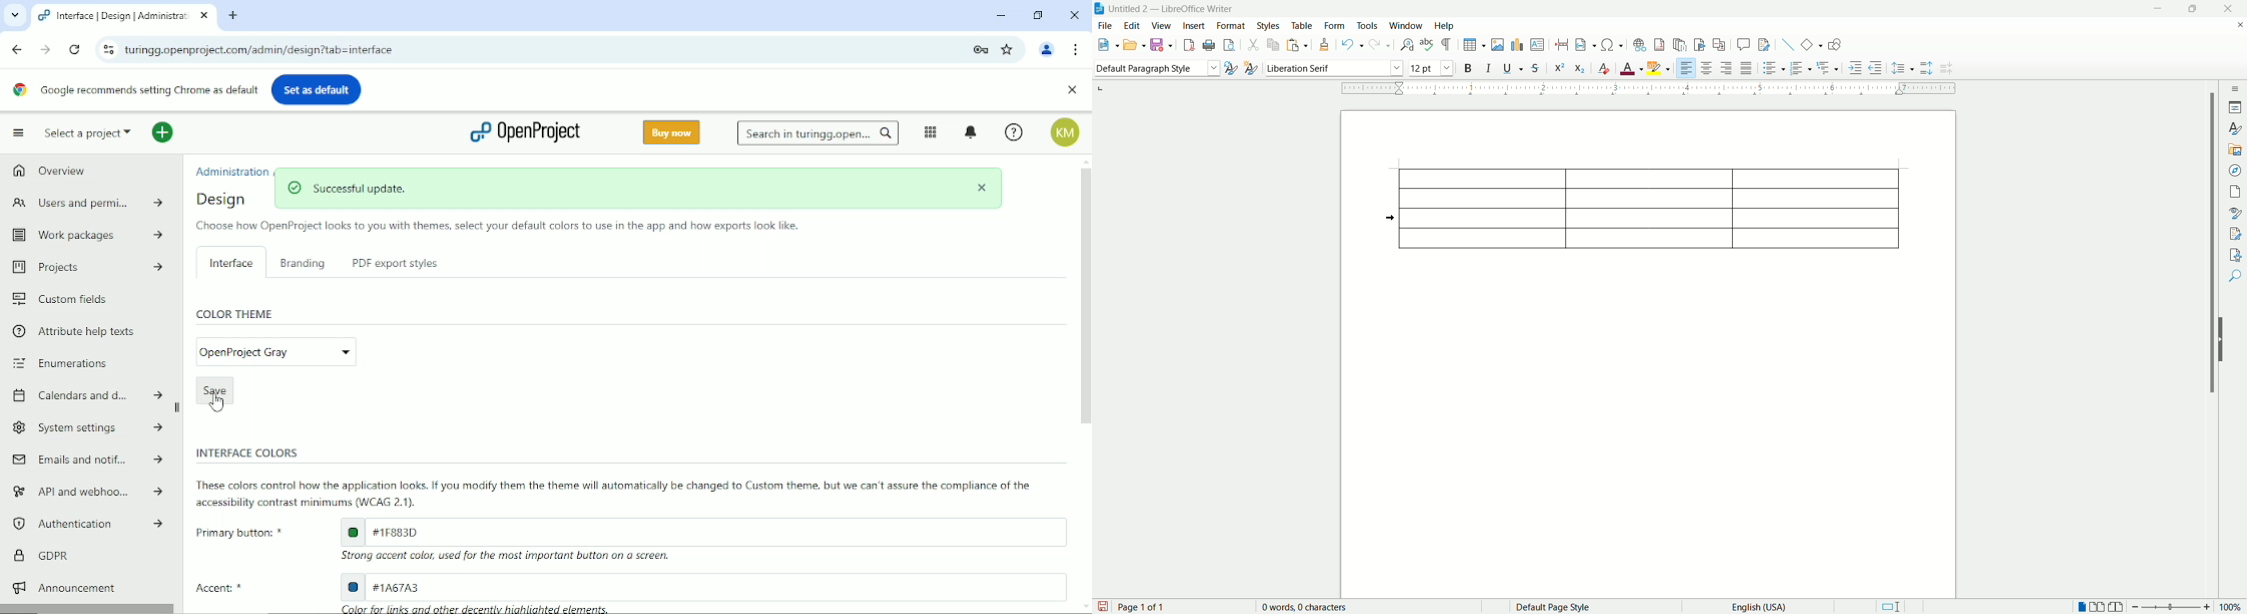 The image size is (2268, 616). Describe the element at coordinates (1552, 607) in the screenshot. I see `default page style` at that location.